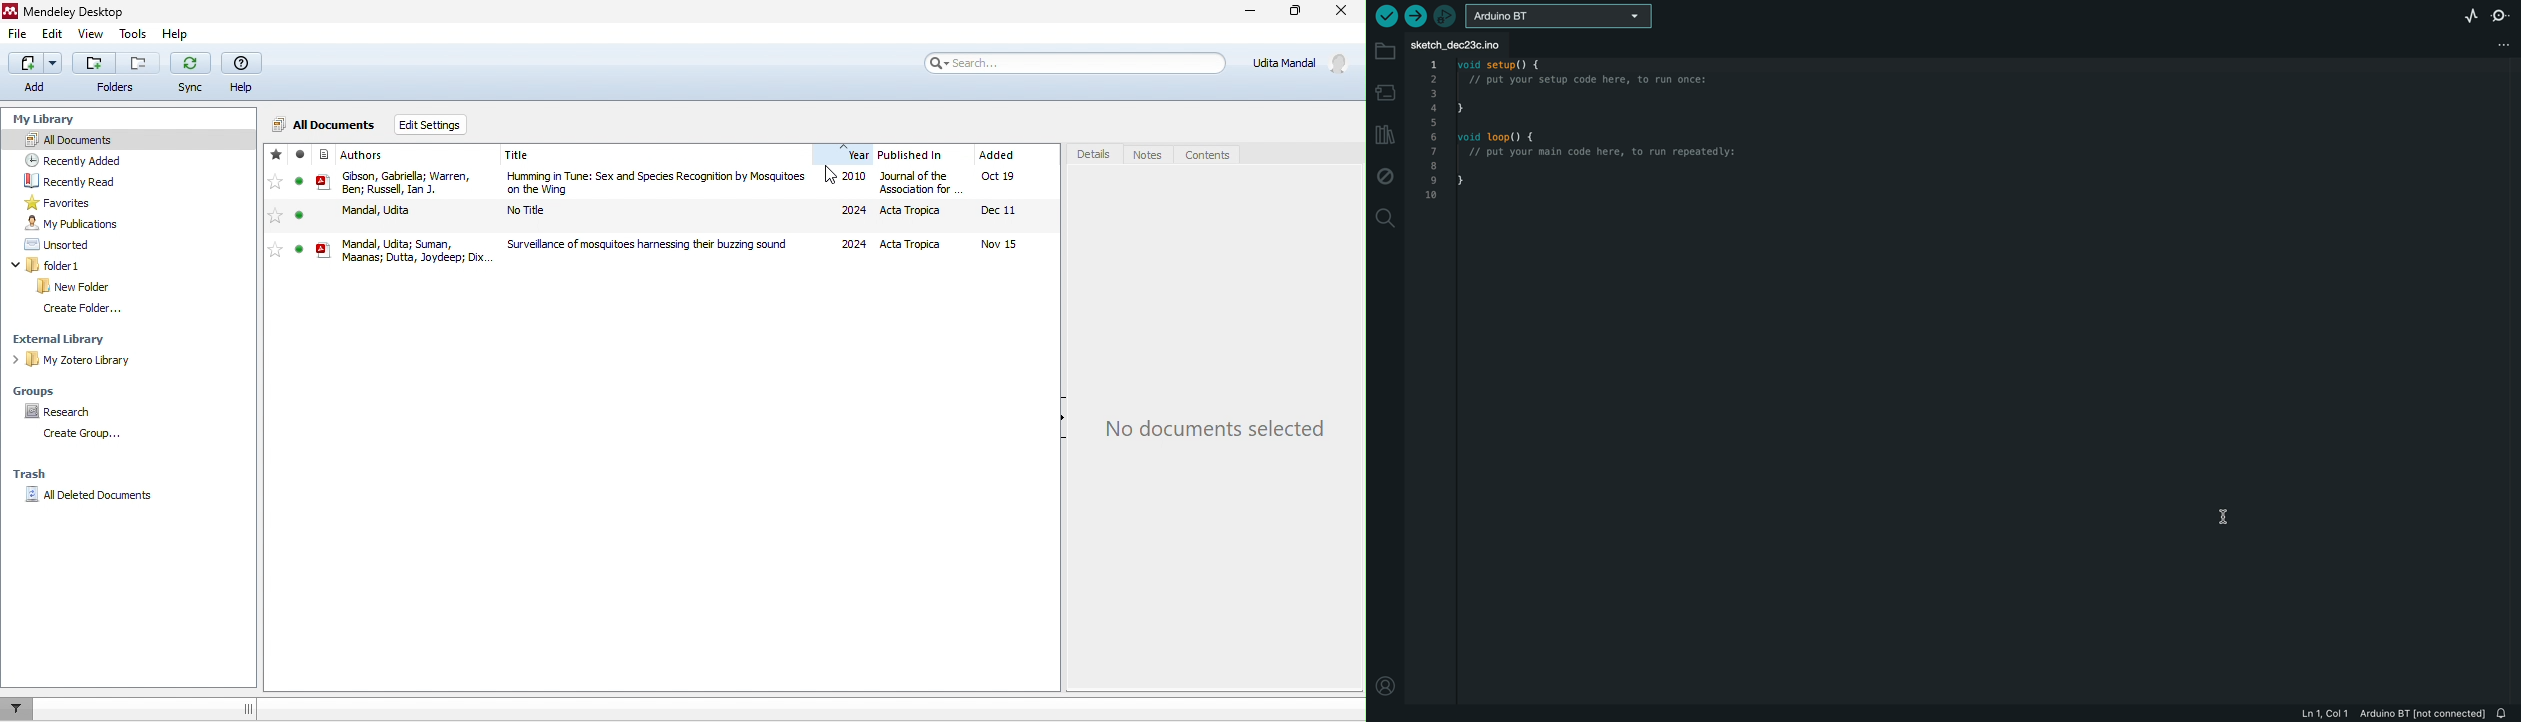  What do you see at coordinates (190, 74) in the screenshot?
I see `sync` at bounding box center [190, 74].